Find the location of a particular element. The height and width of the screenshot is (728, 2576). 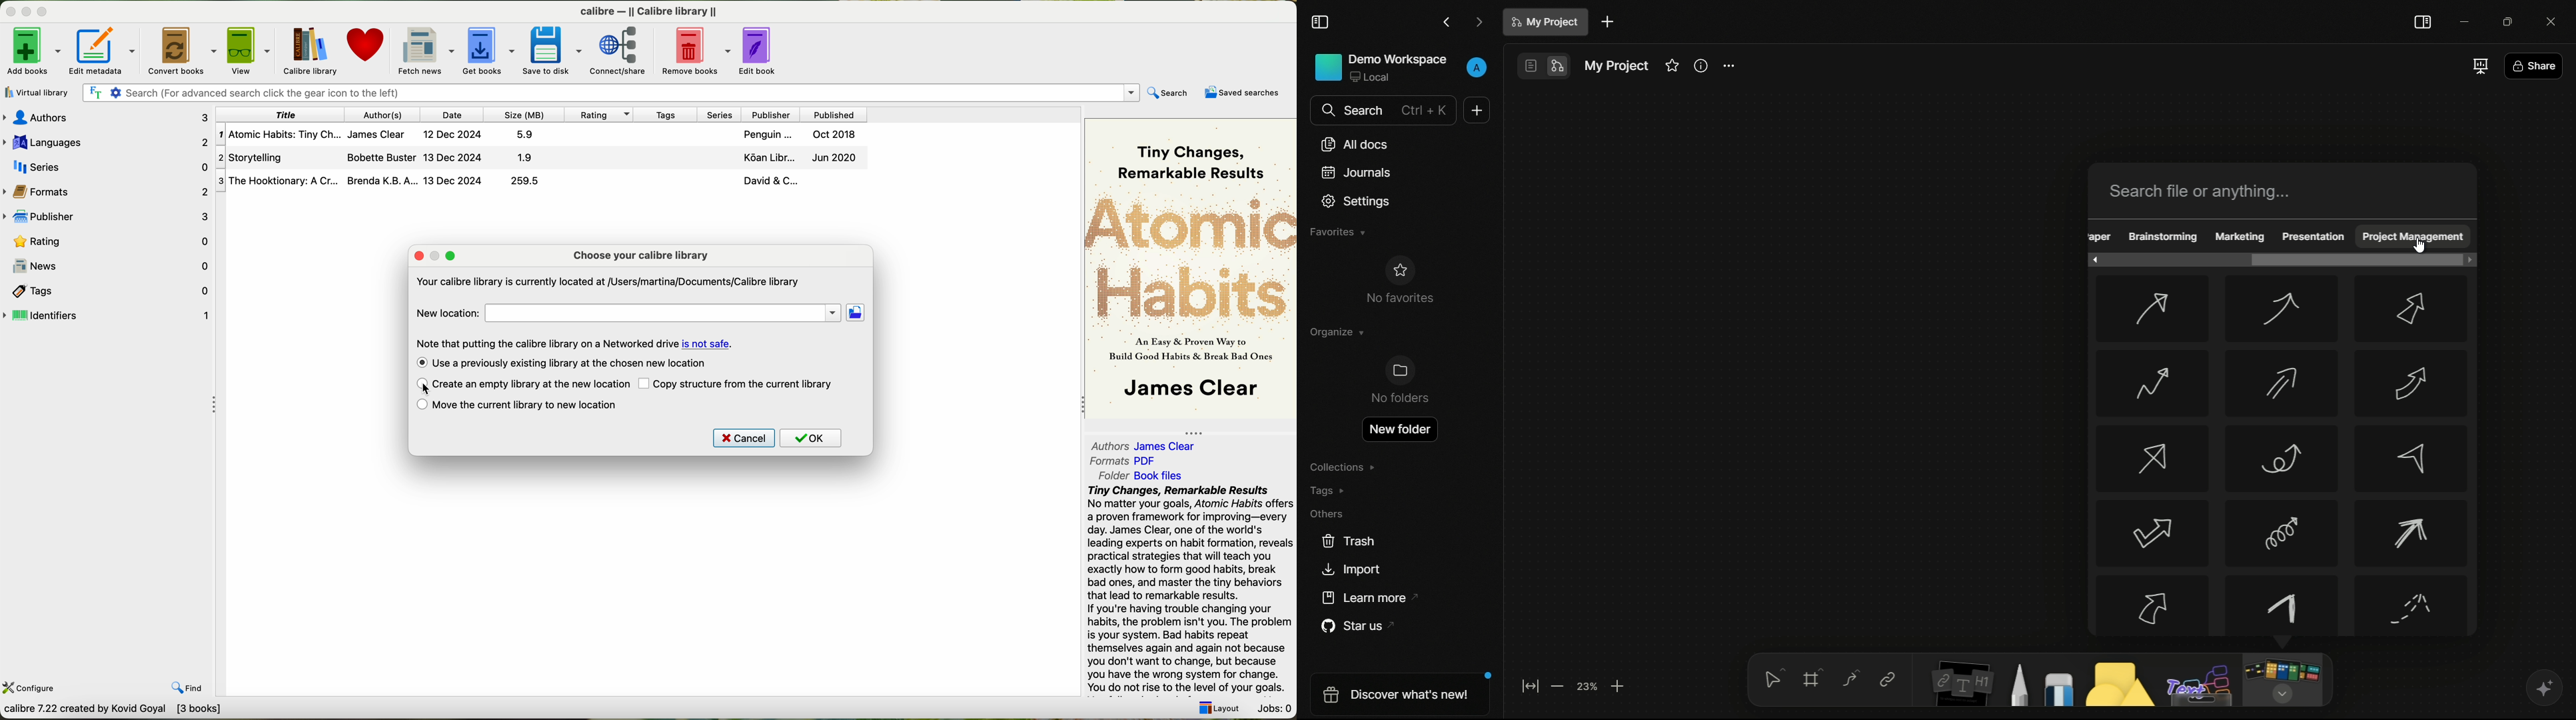

no folders is located at coordinates (1399, 380).